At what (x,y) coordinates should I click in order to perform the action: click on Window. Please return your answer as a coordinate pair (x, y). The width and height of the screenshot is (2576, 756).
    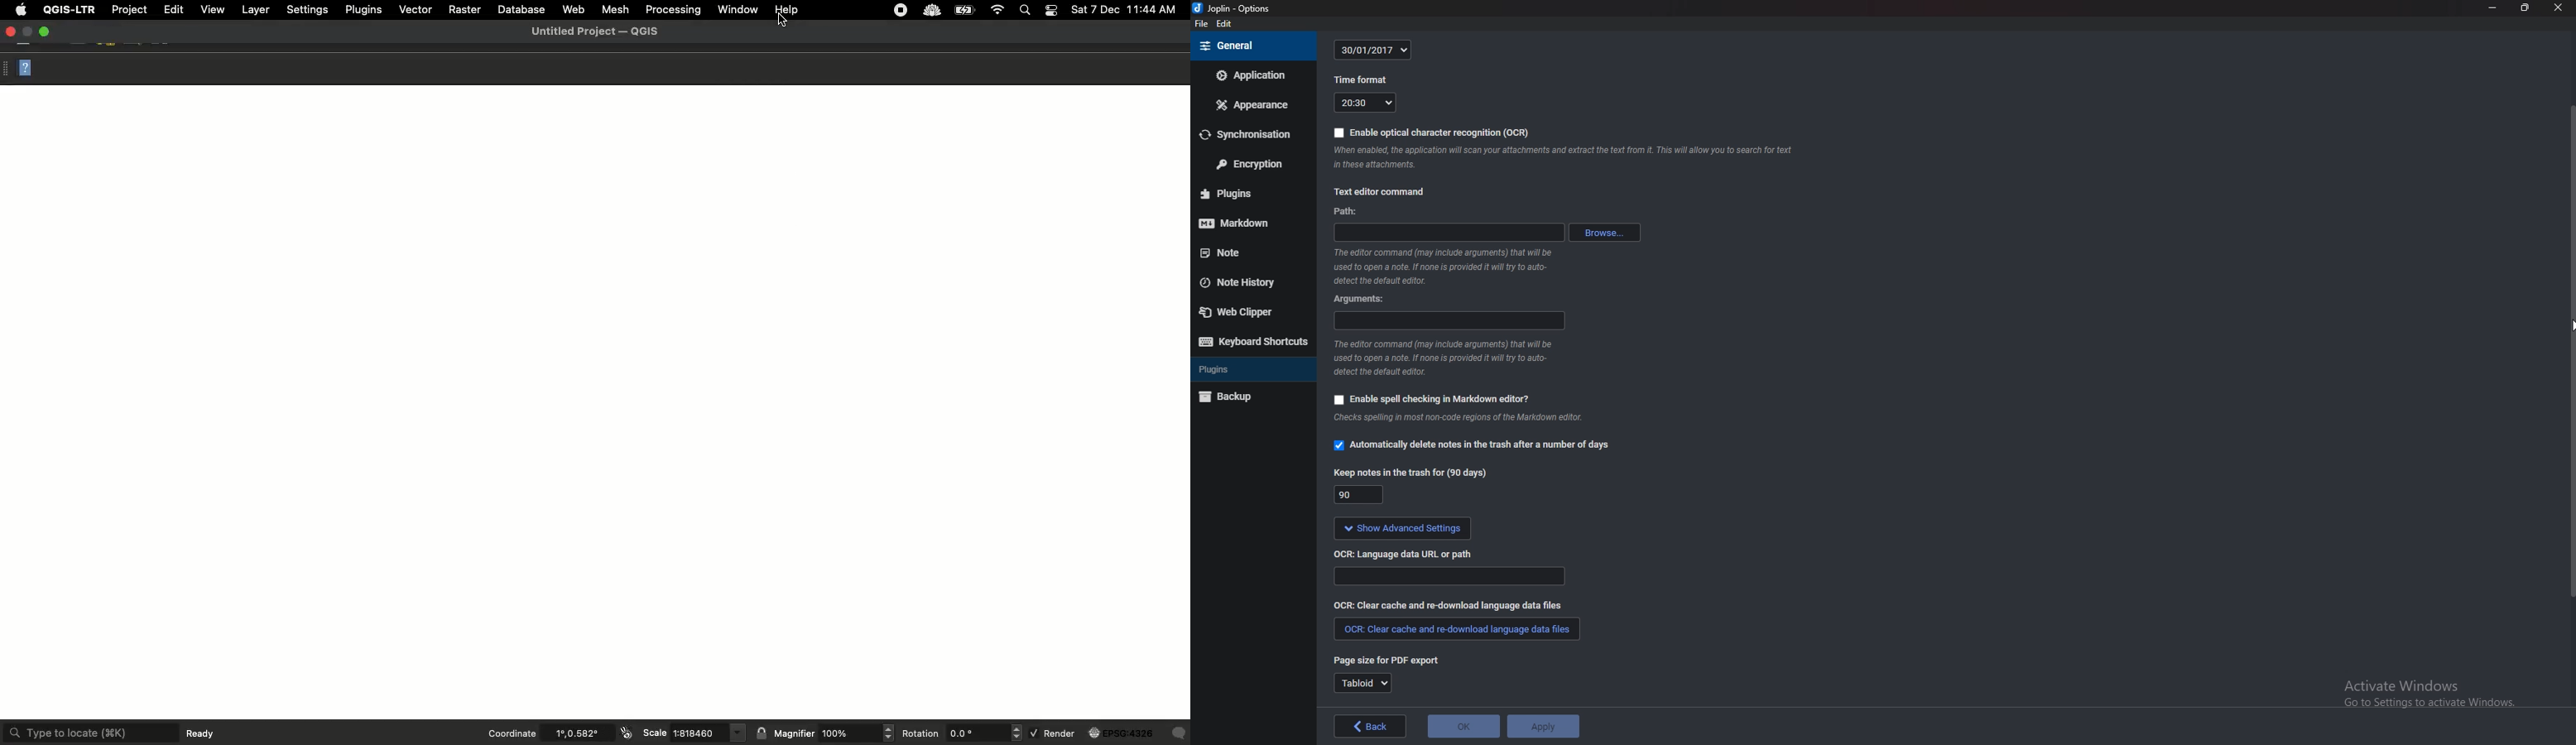
    Looking at the image, I should click on (738, 9).